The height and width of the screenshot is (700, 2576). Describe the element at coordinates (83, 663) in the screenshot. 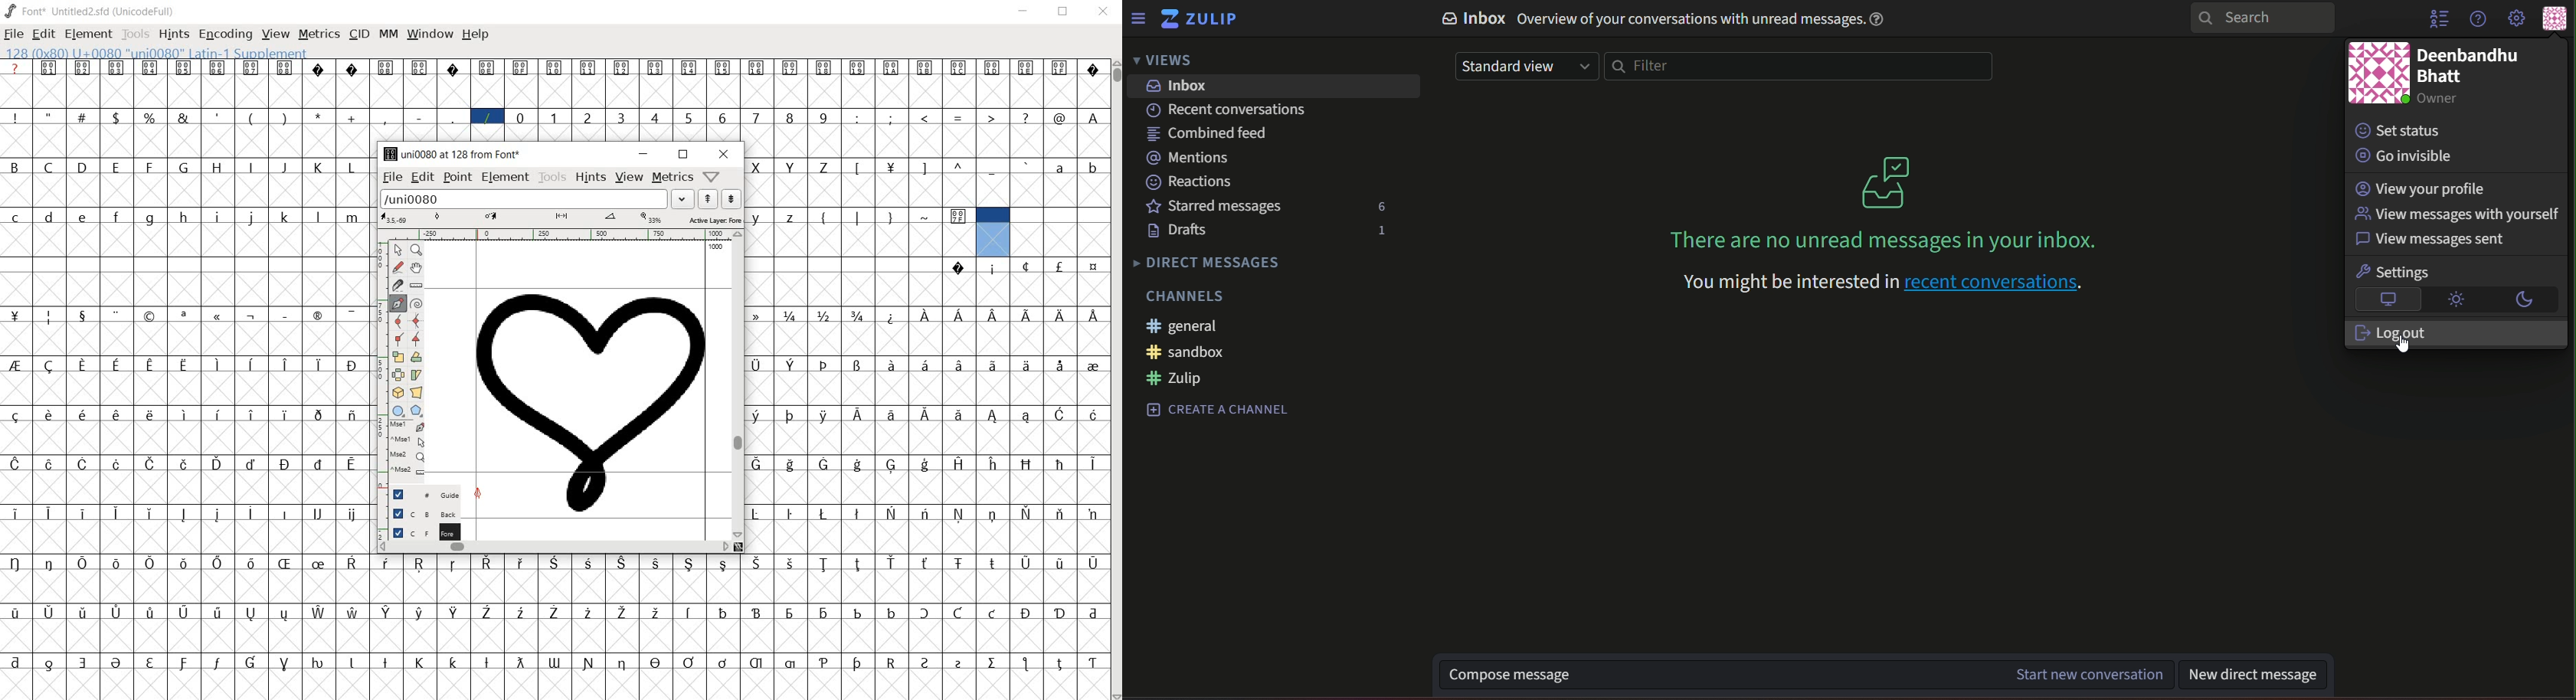

I see `glyph` at that location.